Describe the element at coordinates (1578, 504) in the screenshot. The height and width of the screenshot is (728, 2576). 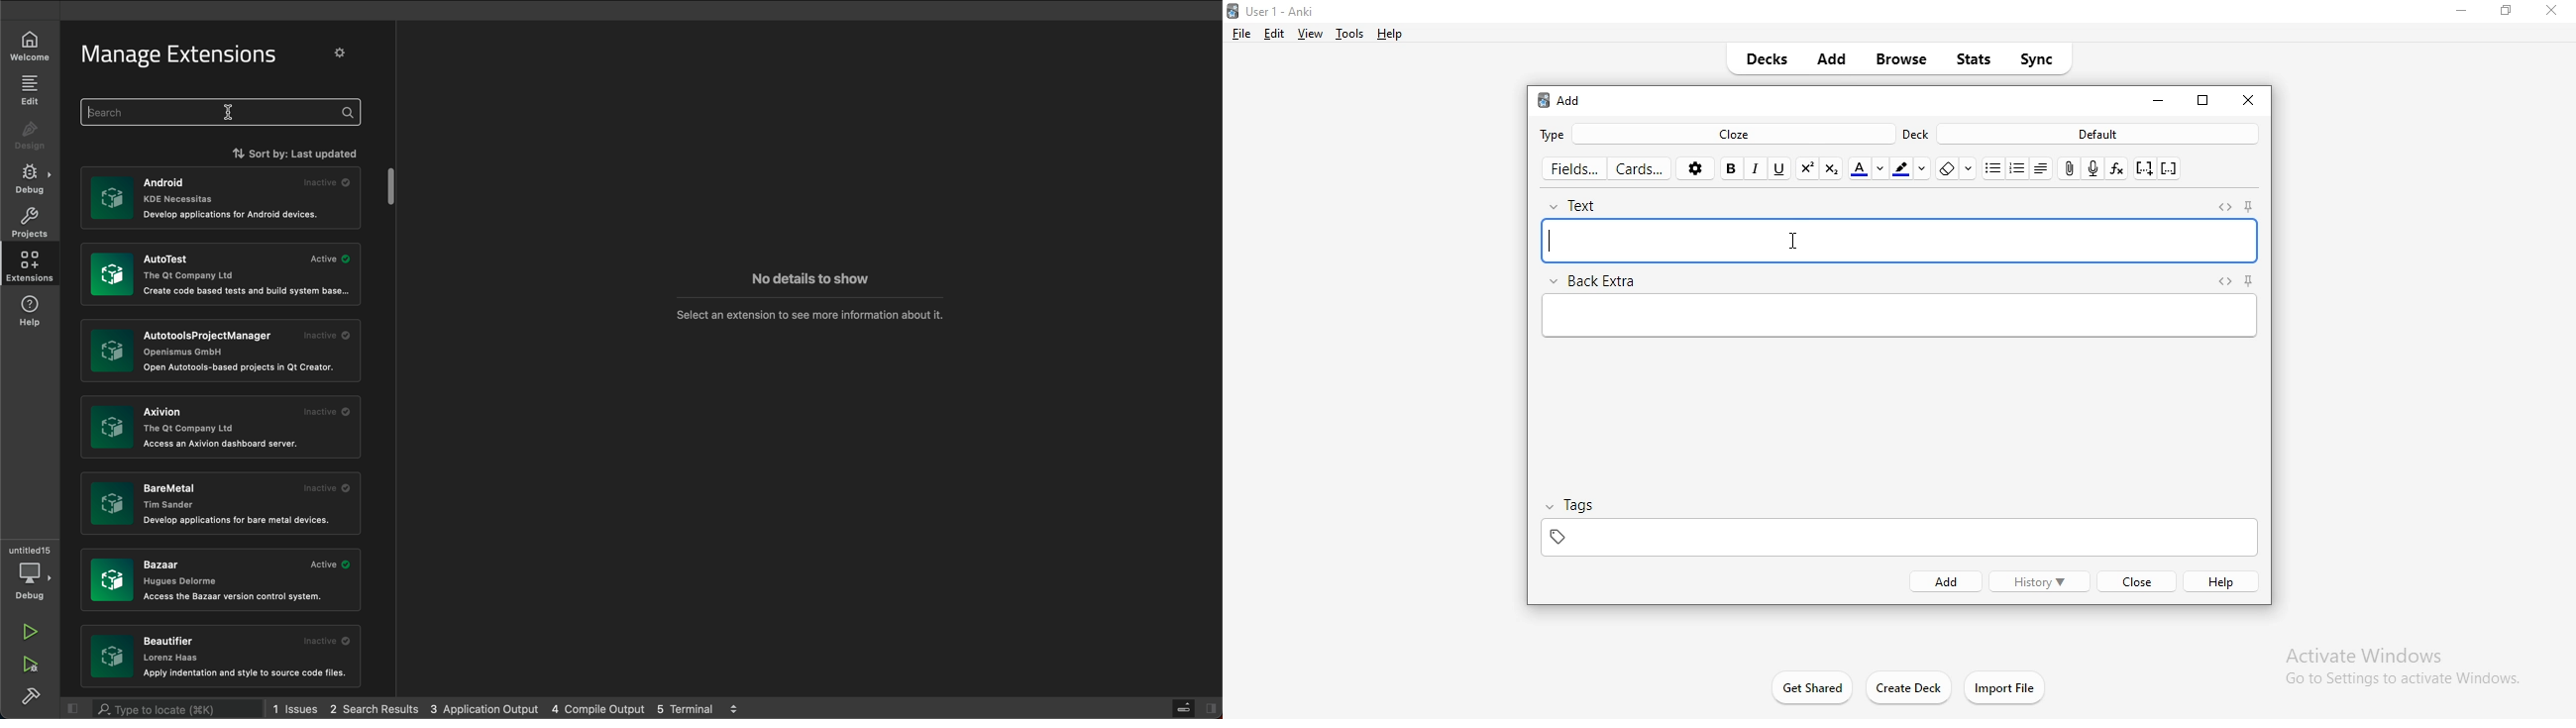
I see `tags` at that location.